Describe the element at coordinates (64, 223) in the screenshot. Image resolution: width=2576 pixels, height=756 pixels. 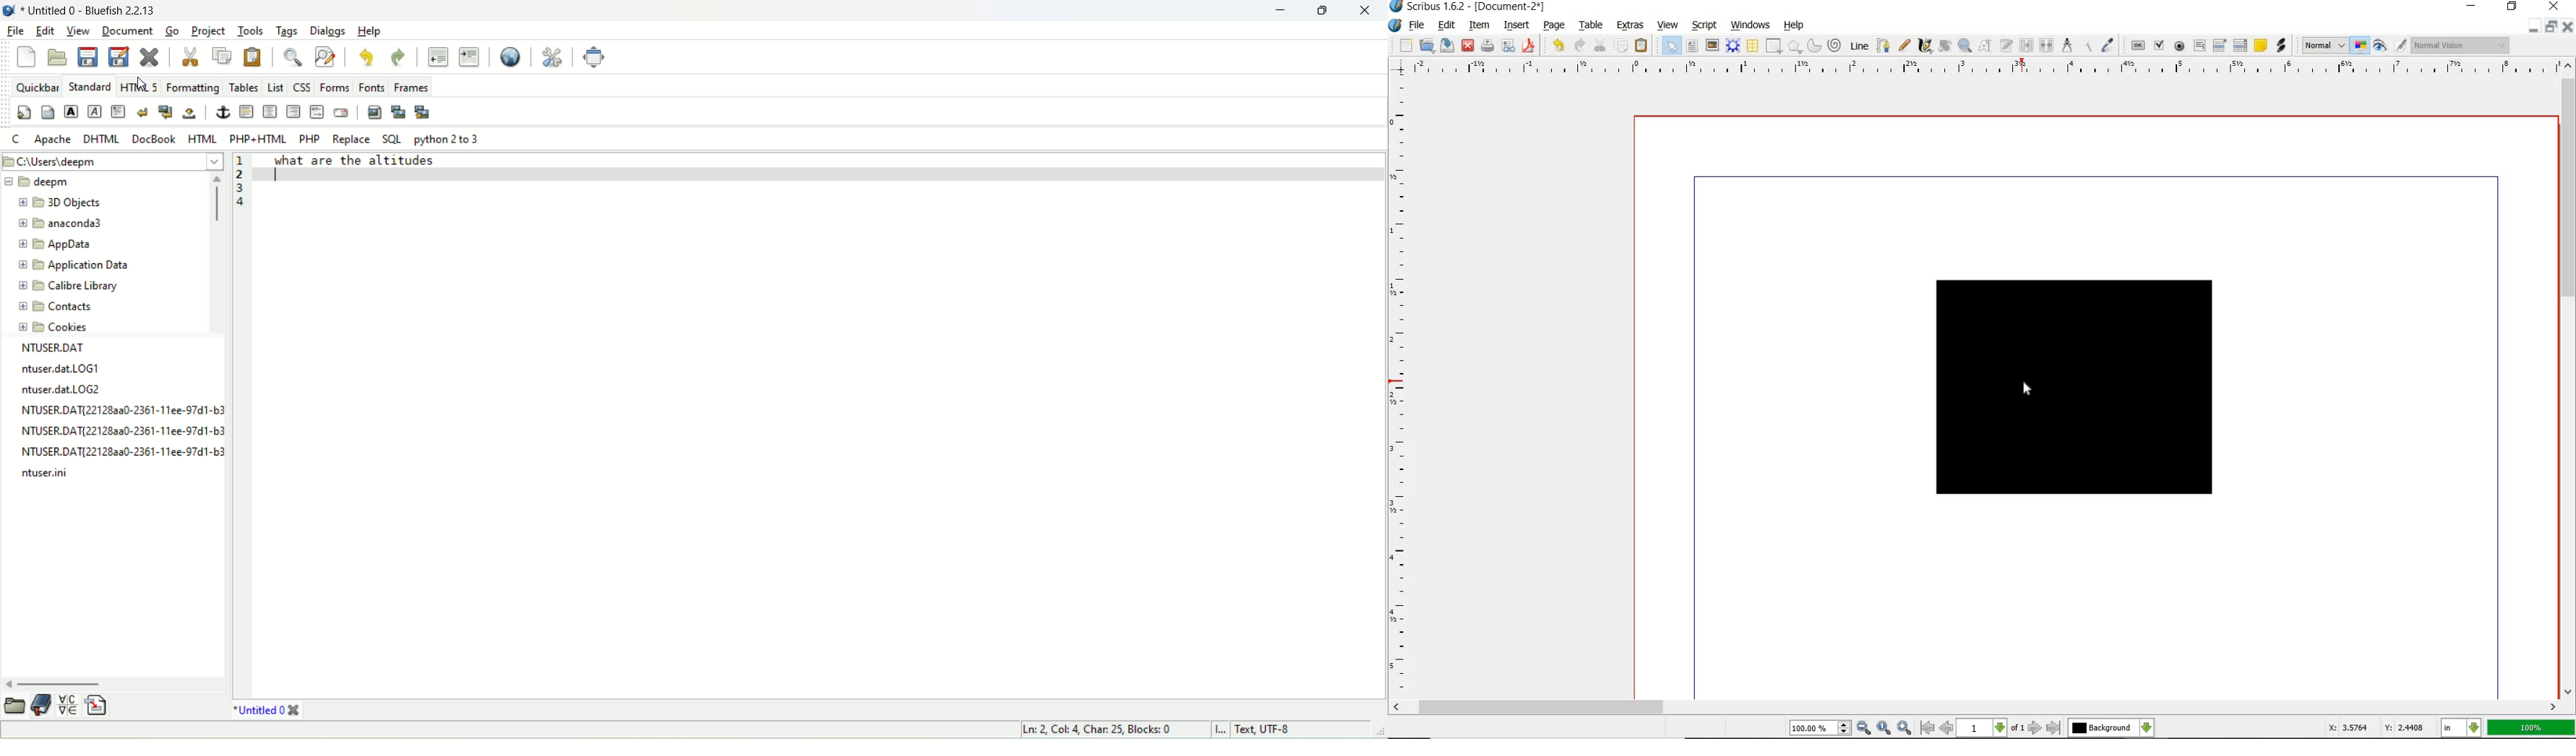
I see `anaconda` at that location.